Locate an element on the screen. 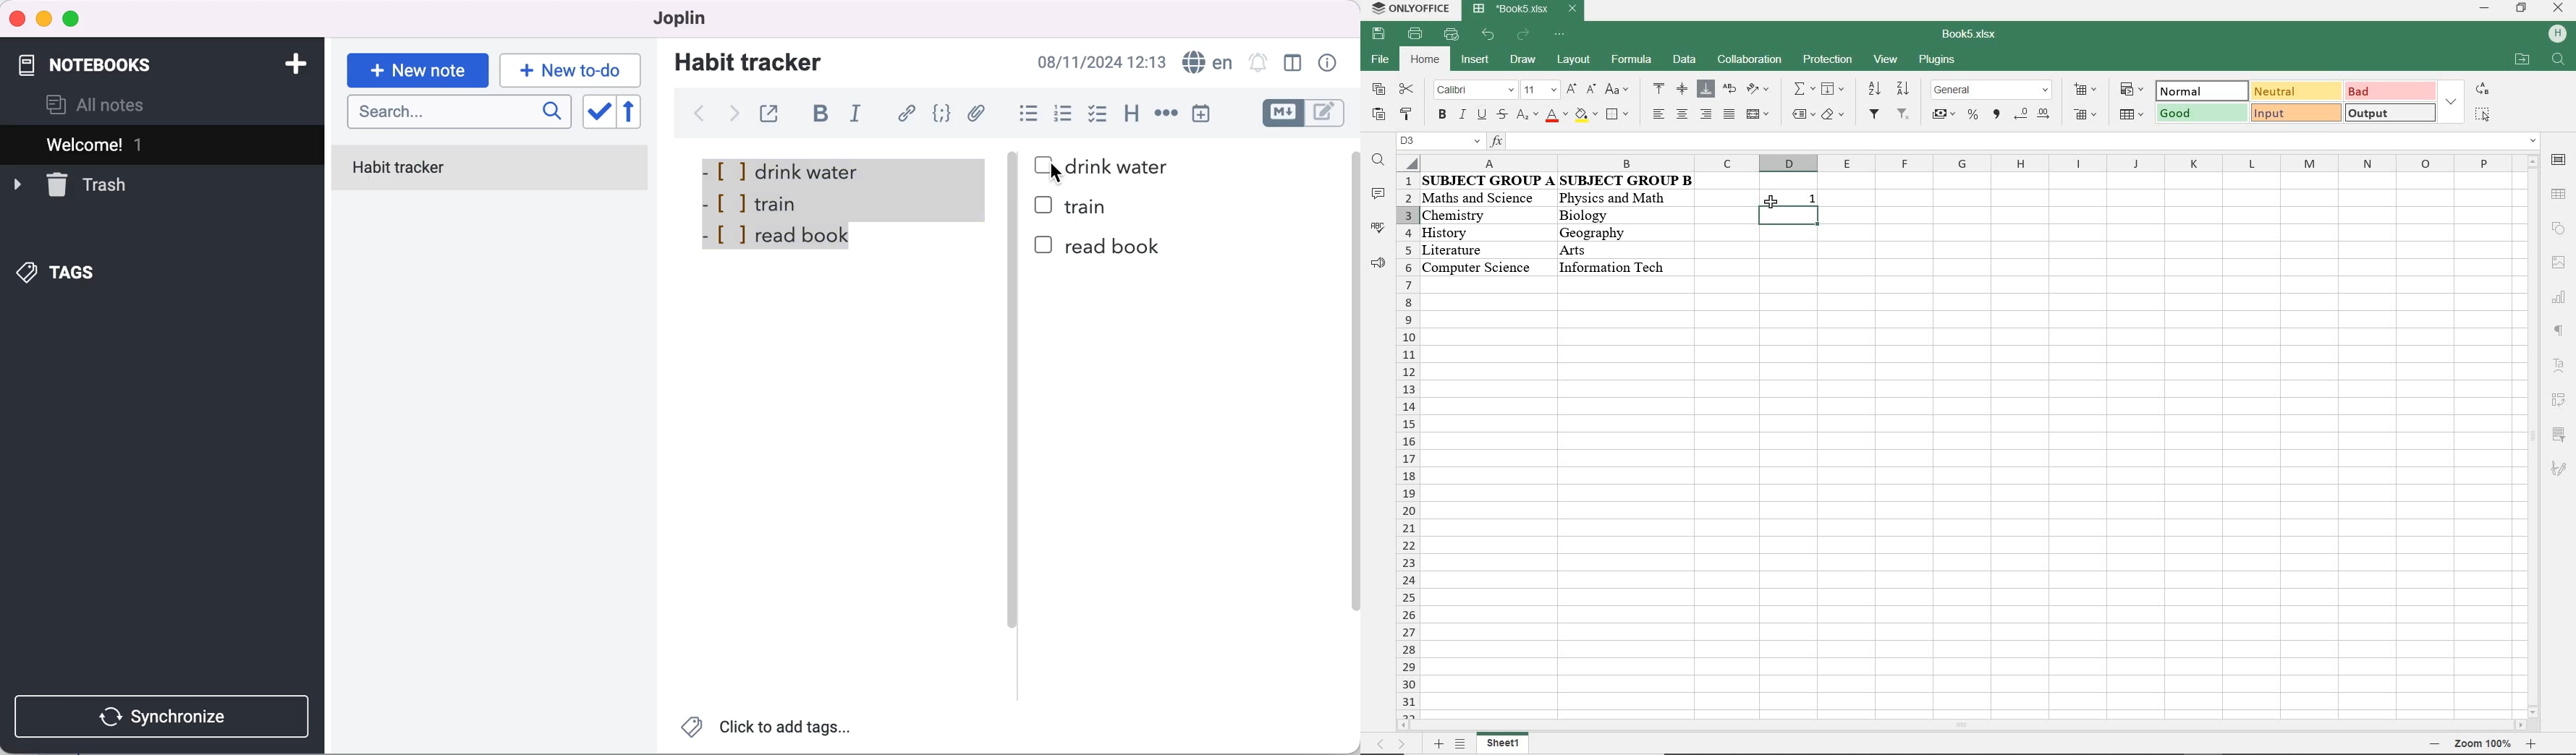 The height and width of the screenshot is (756, 2576). toggle editors is located at coordinates (1306, 113).